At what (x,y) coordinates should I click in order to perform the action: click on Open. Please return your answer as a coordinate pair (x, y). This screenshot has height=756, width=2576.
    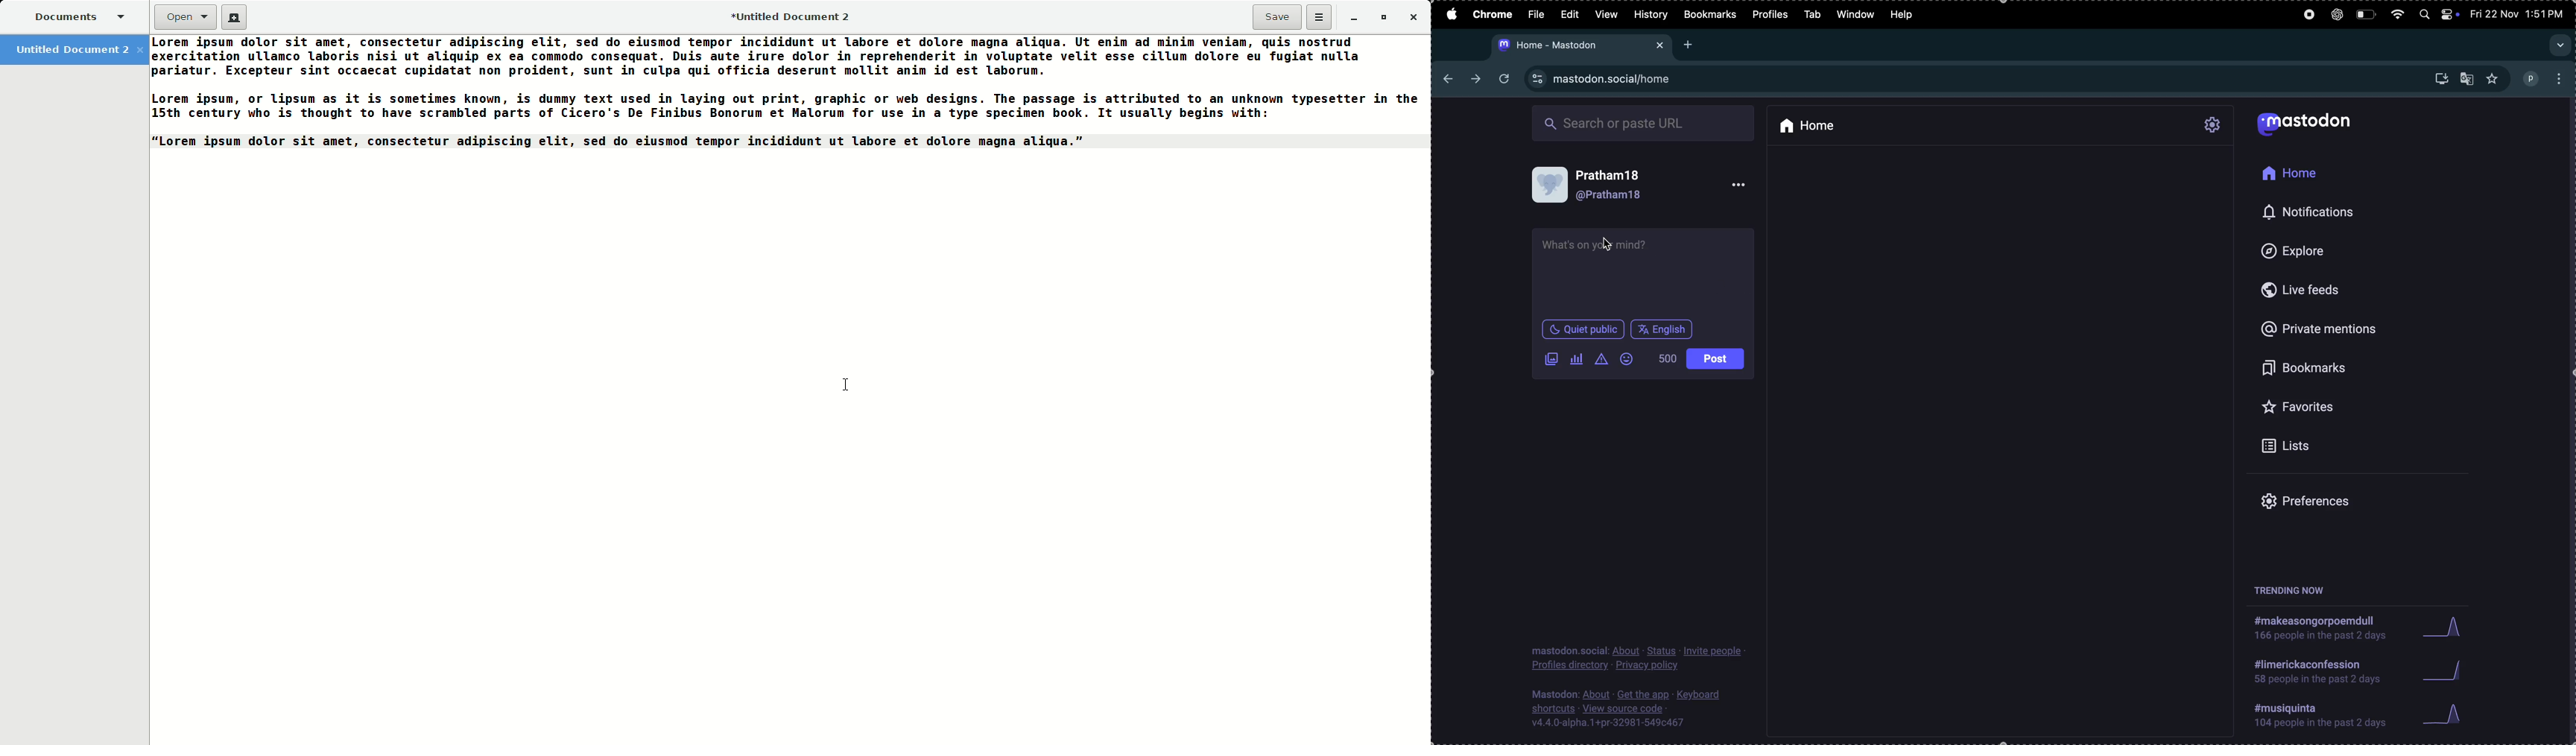
    Looking at the image, I should click on (177, 18).